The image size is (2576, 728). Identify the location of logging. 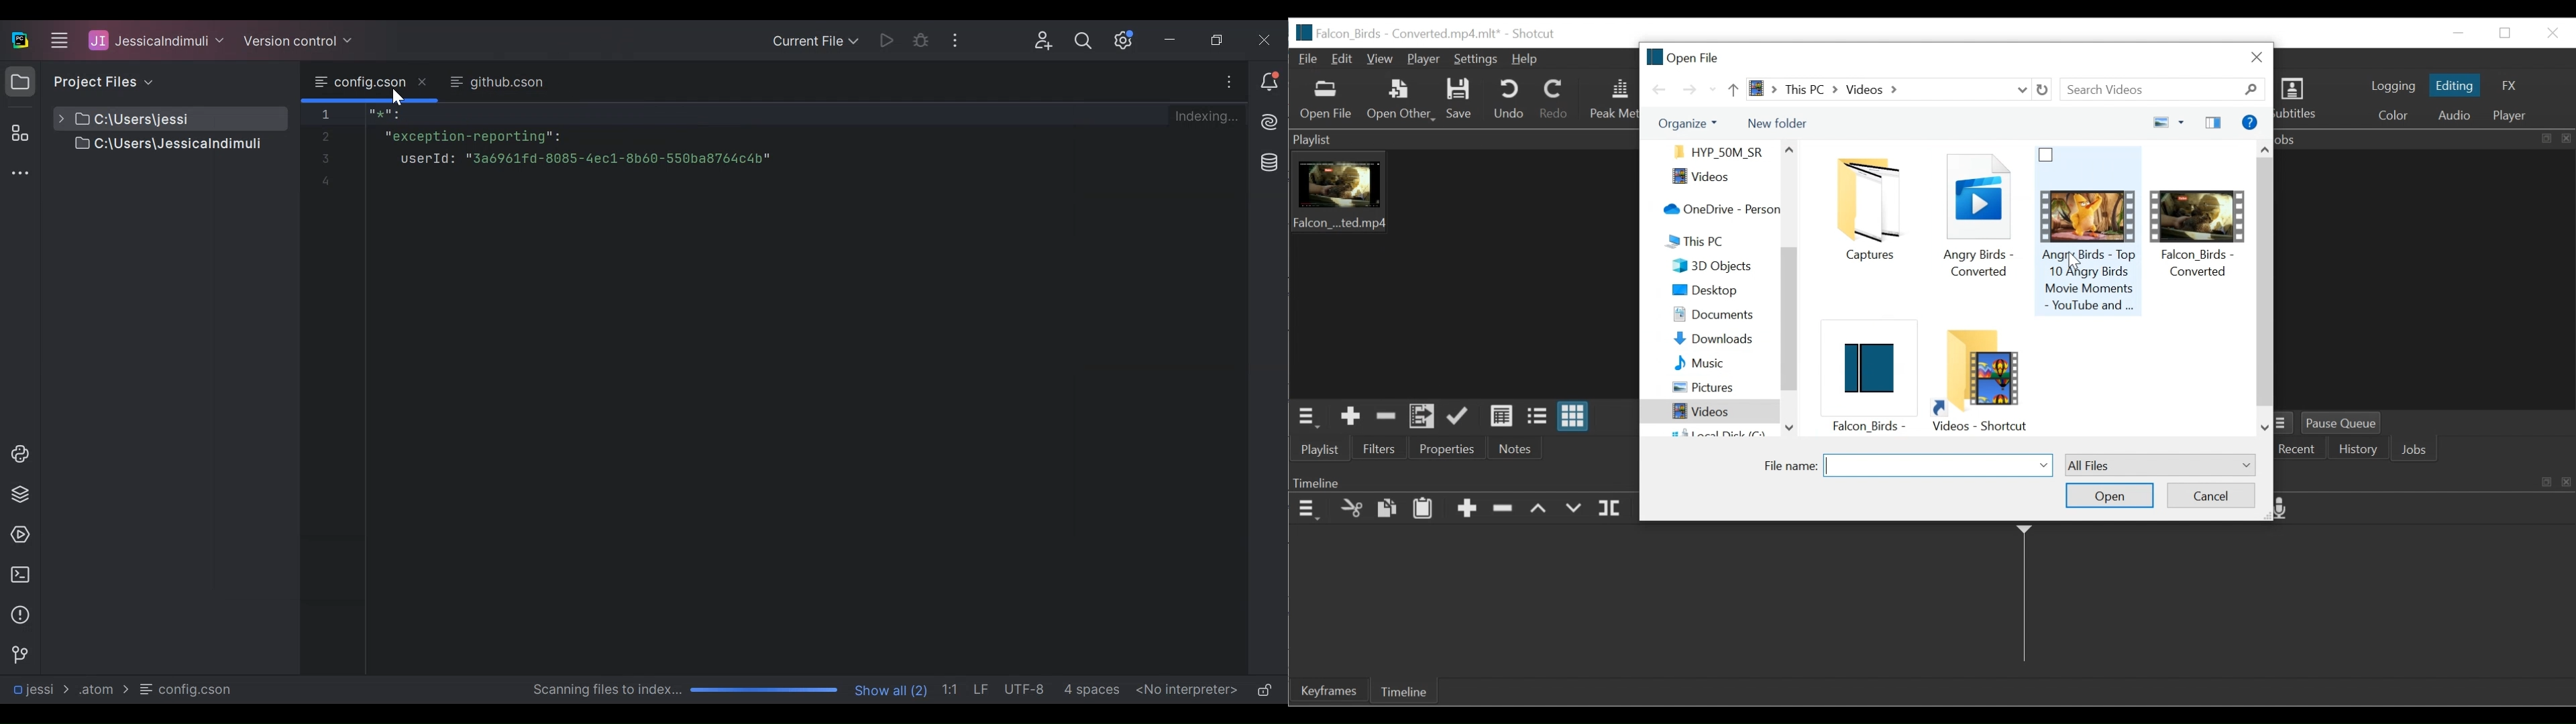
(2392, 87).